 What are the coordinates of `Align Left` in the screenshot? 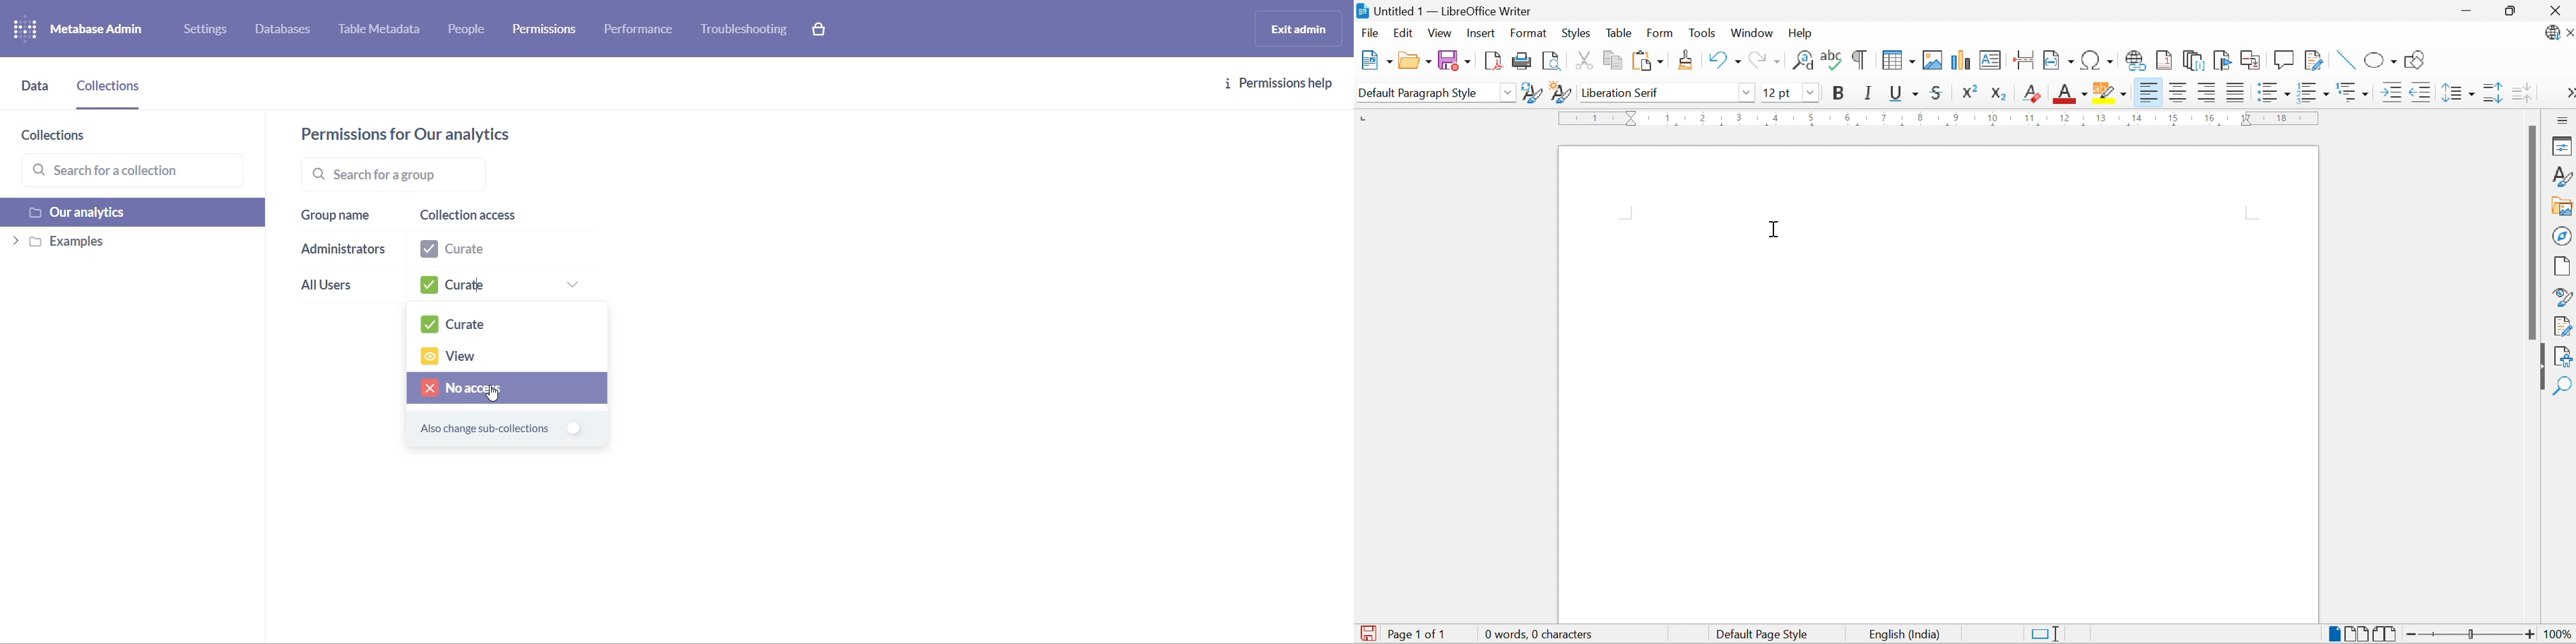 It's located at (2149, 92).